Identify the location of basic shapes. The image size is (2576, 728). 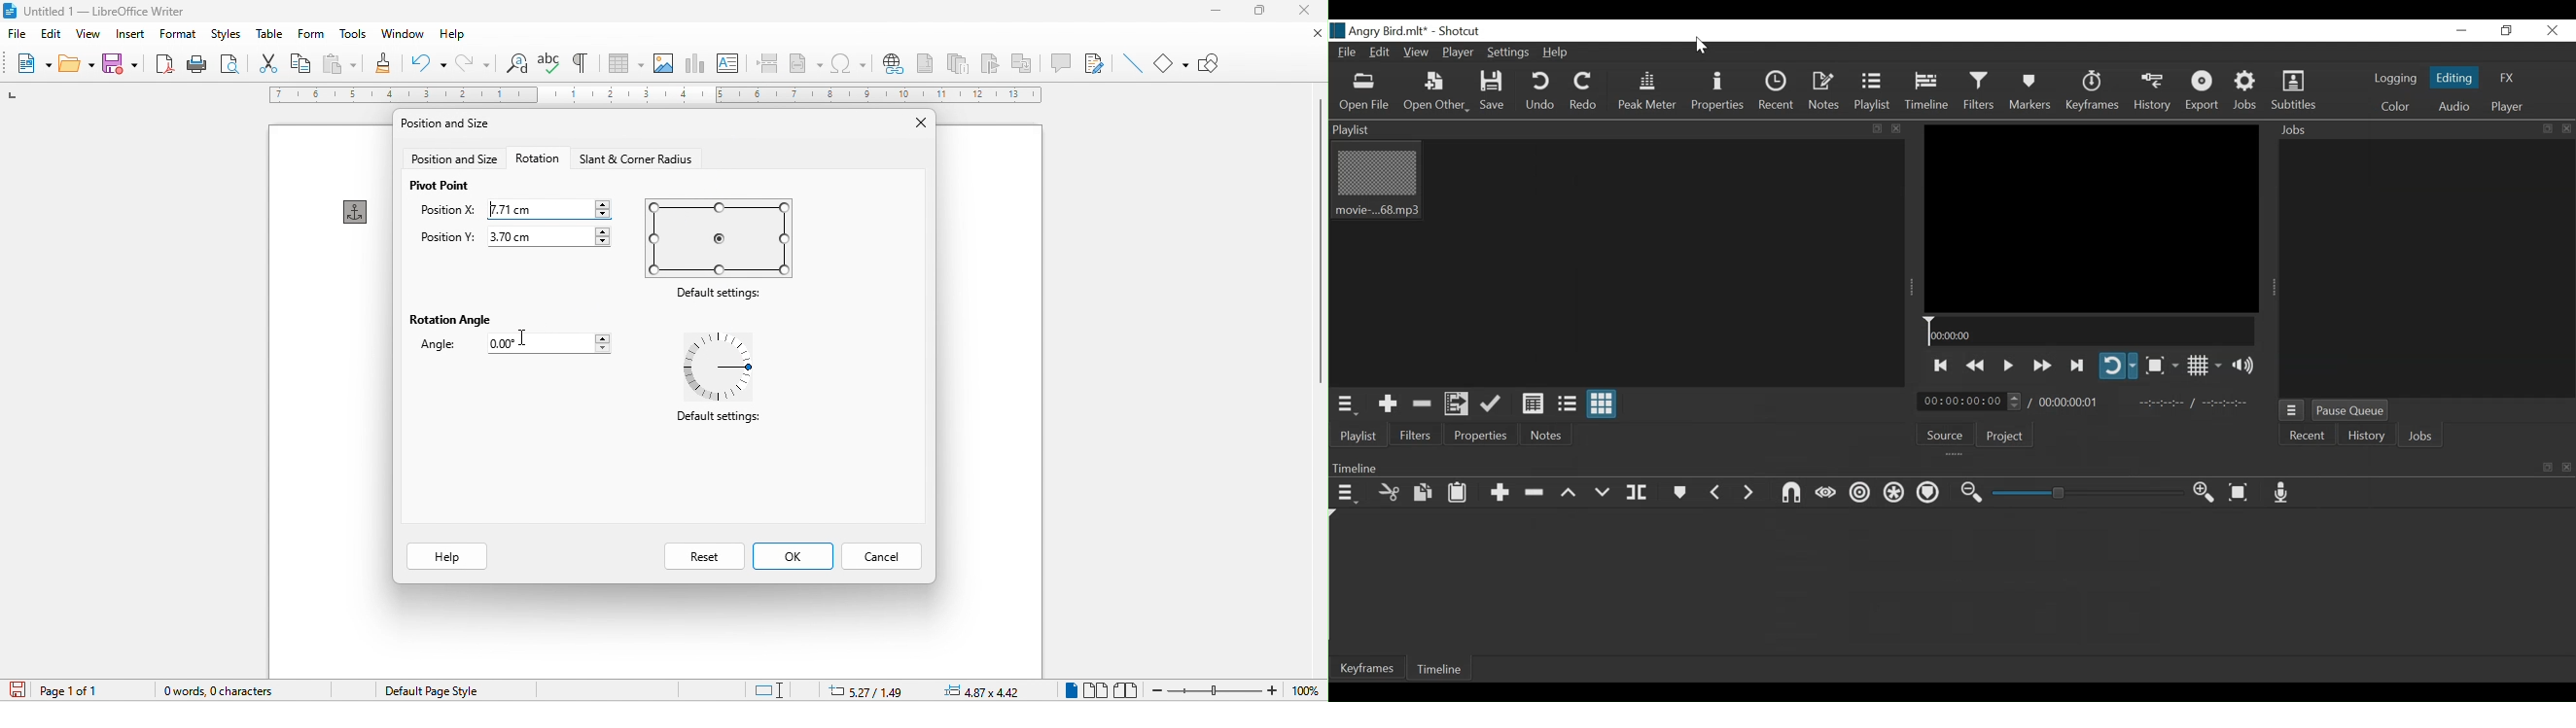
(1173, 62).